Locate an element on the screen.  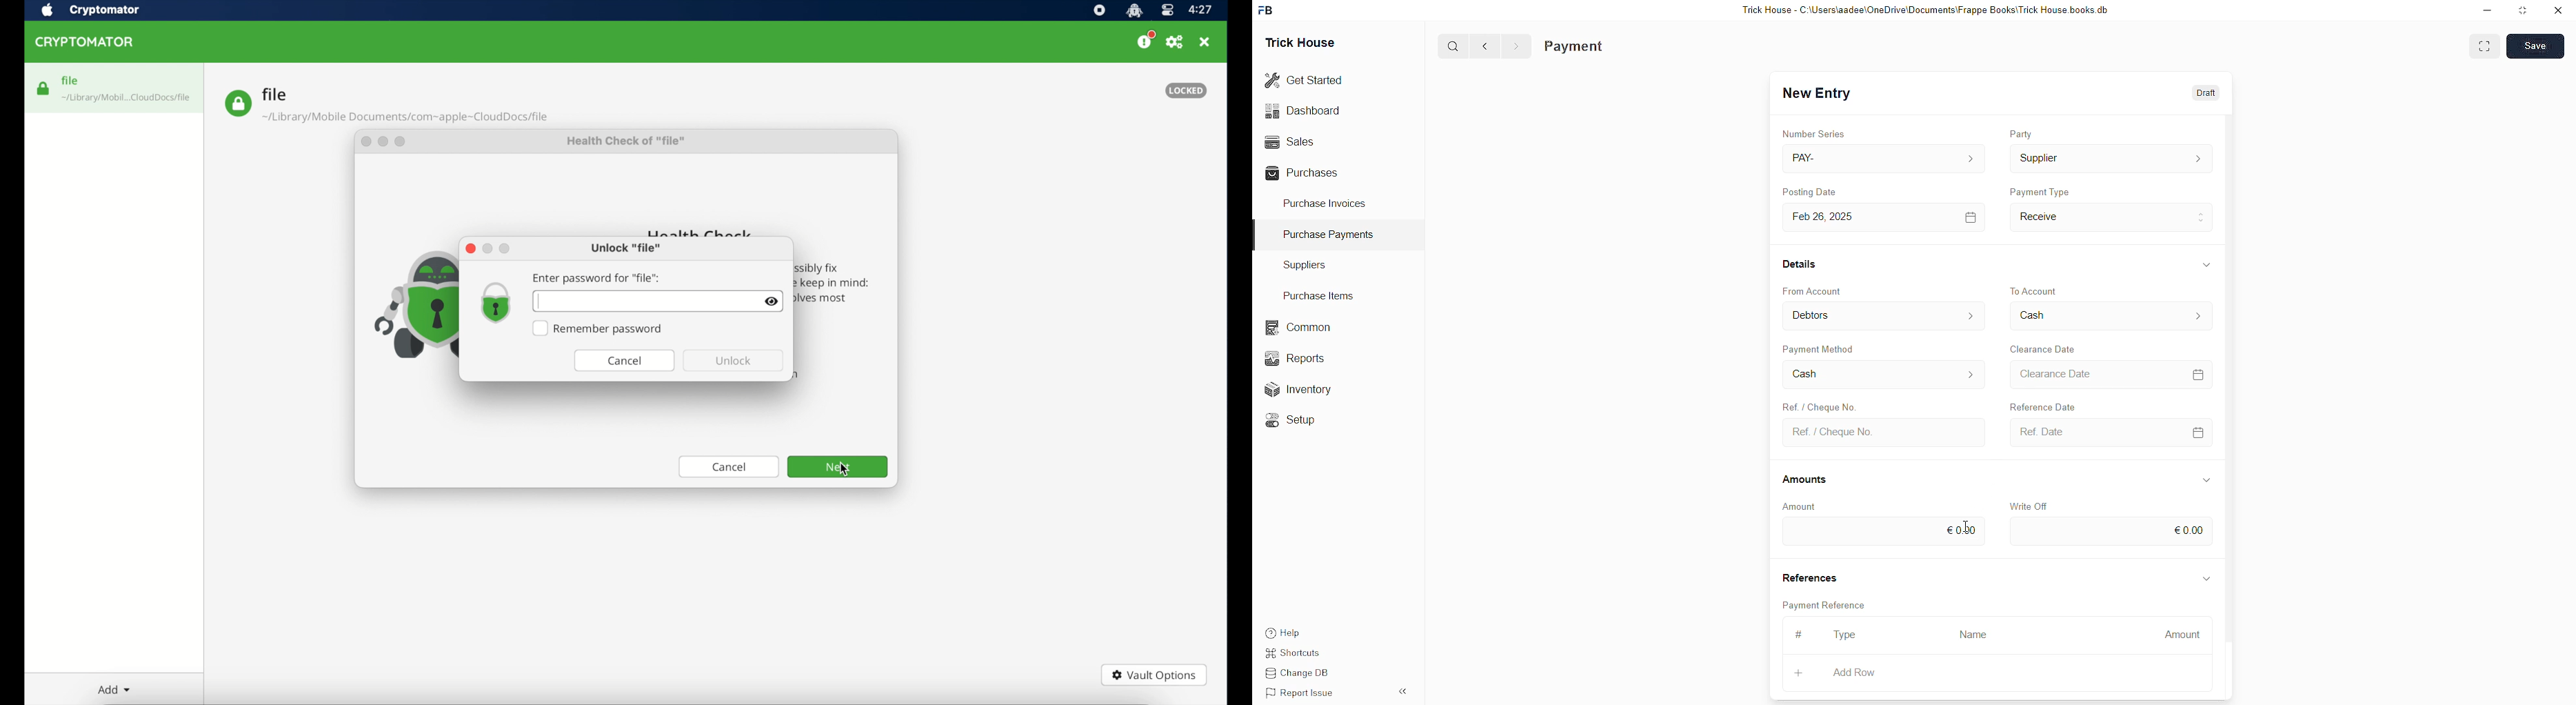
cryptomator icon is located at coordinates (1135, 10).